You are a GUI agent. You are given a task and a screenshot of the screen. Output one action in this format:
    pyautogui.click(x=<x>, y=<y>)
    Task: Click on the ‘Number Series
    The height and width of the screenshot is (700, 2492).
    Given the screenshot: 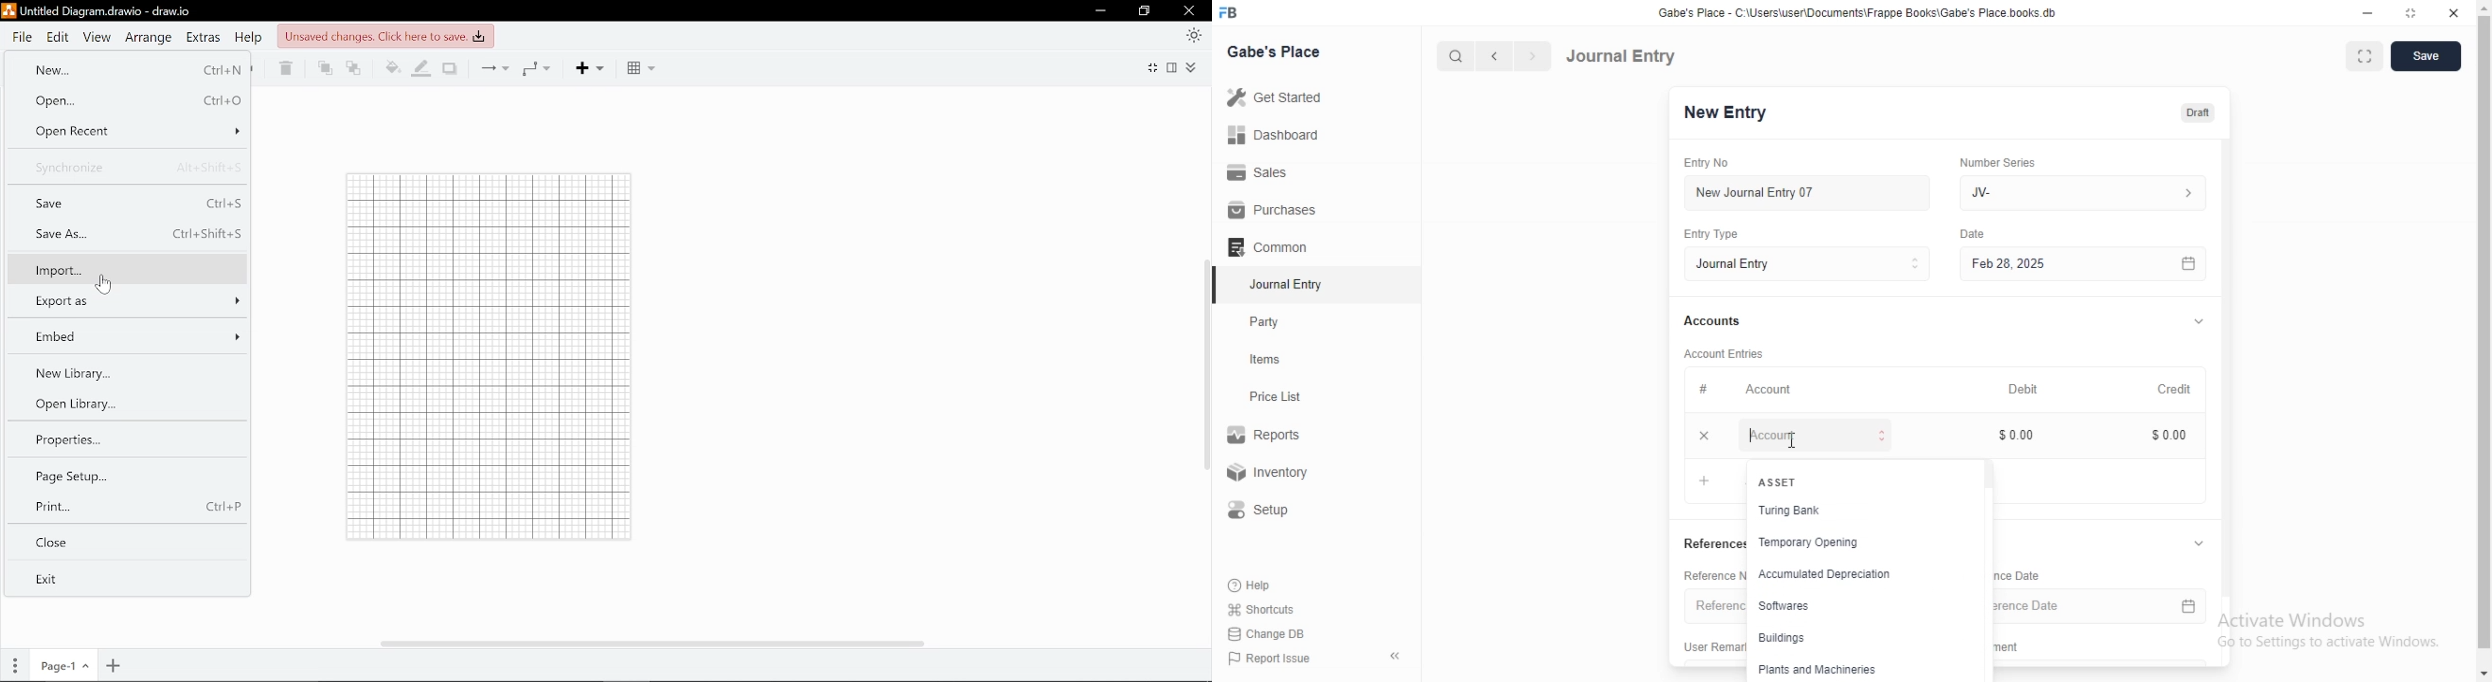 What is the action you would take?
    pyautogui.click(x=2004, y=162)
    